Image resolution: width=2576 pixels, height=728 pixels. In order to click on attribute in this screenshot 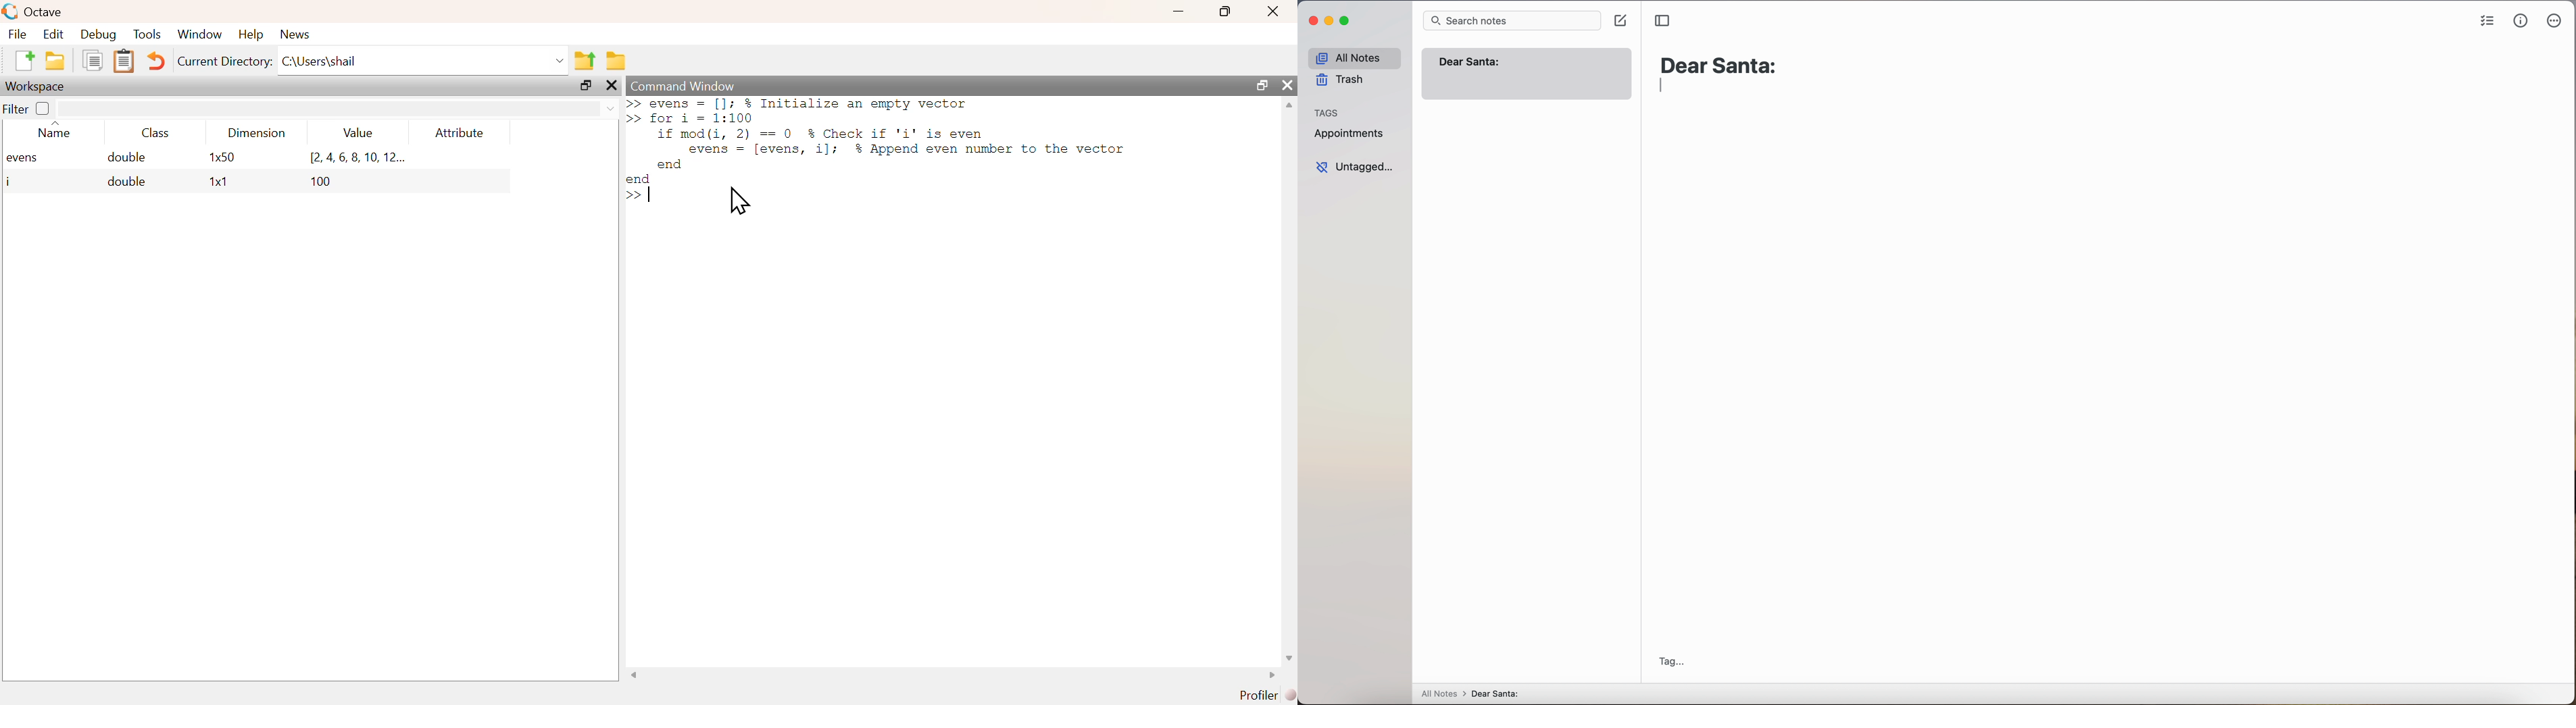, I will do `click(459, 134)`.